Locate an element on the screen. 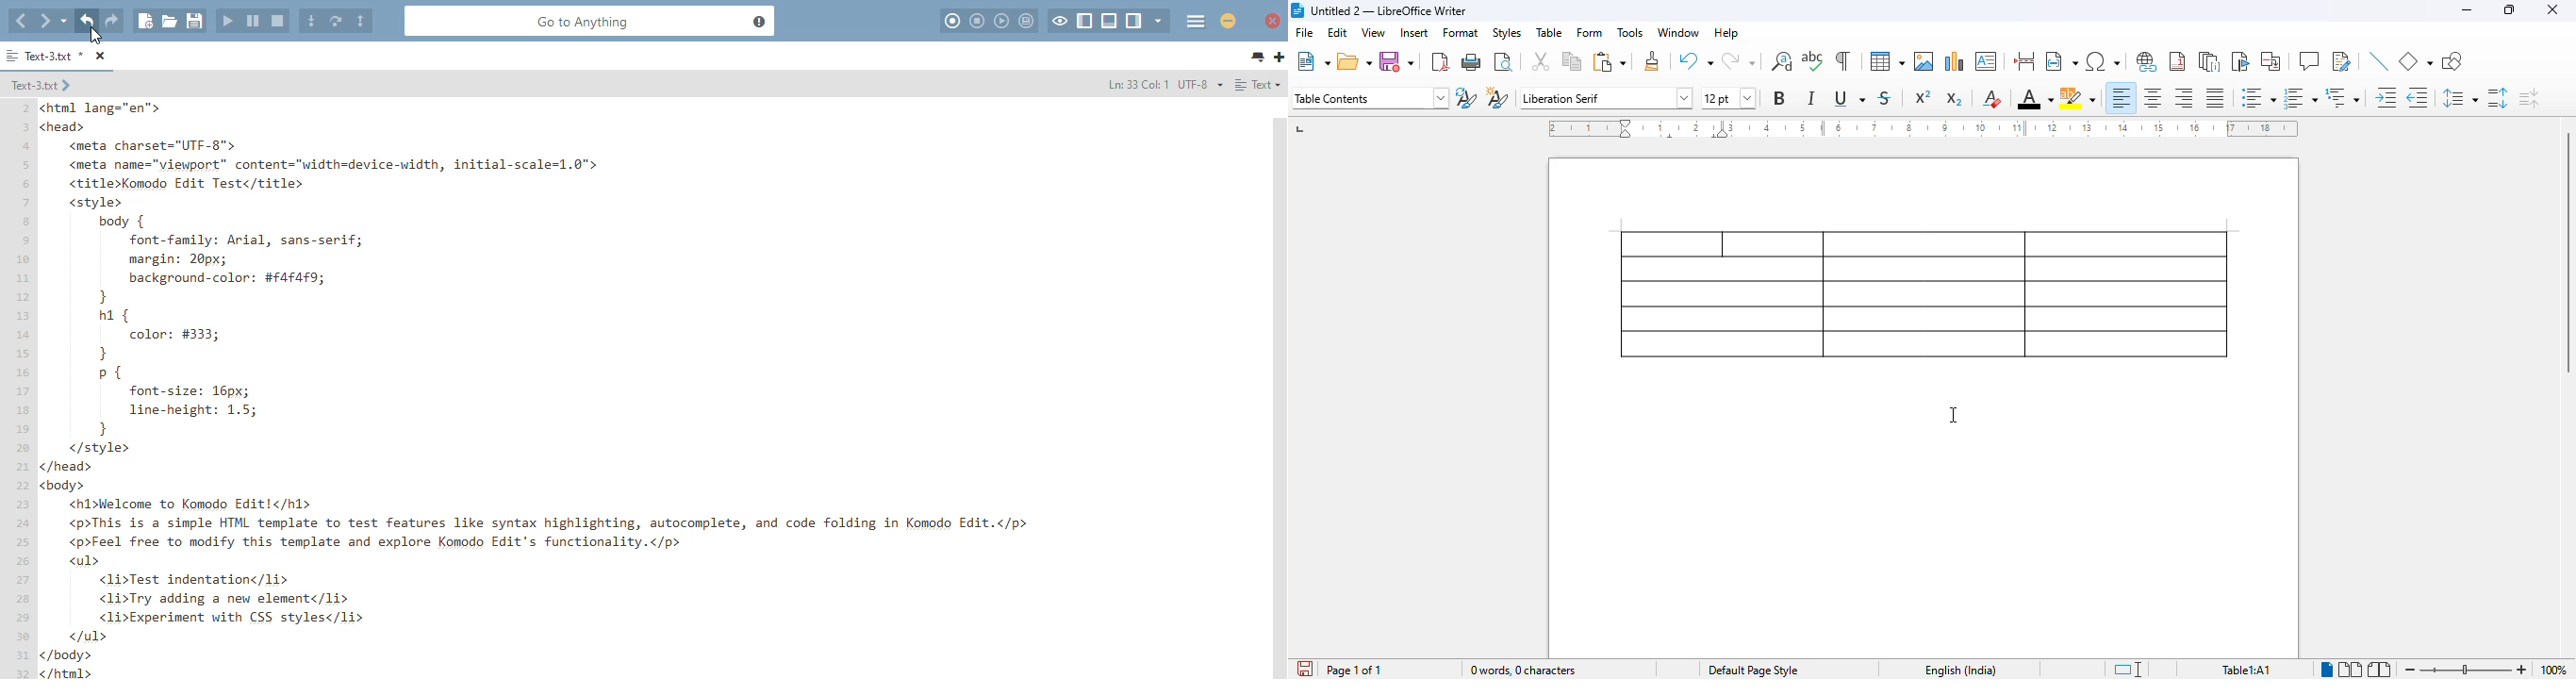 This screenshot has height=700, width=2576. English (India) is located at coordinates (1960, 670).